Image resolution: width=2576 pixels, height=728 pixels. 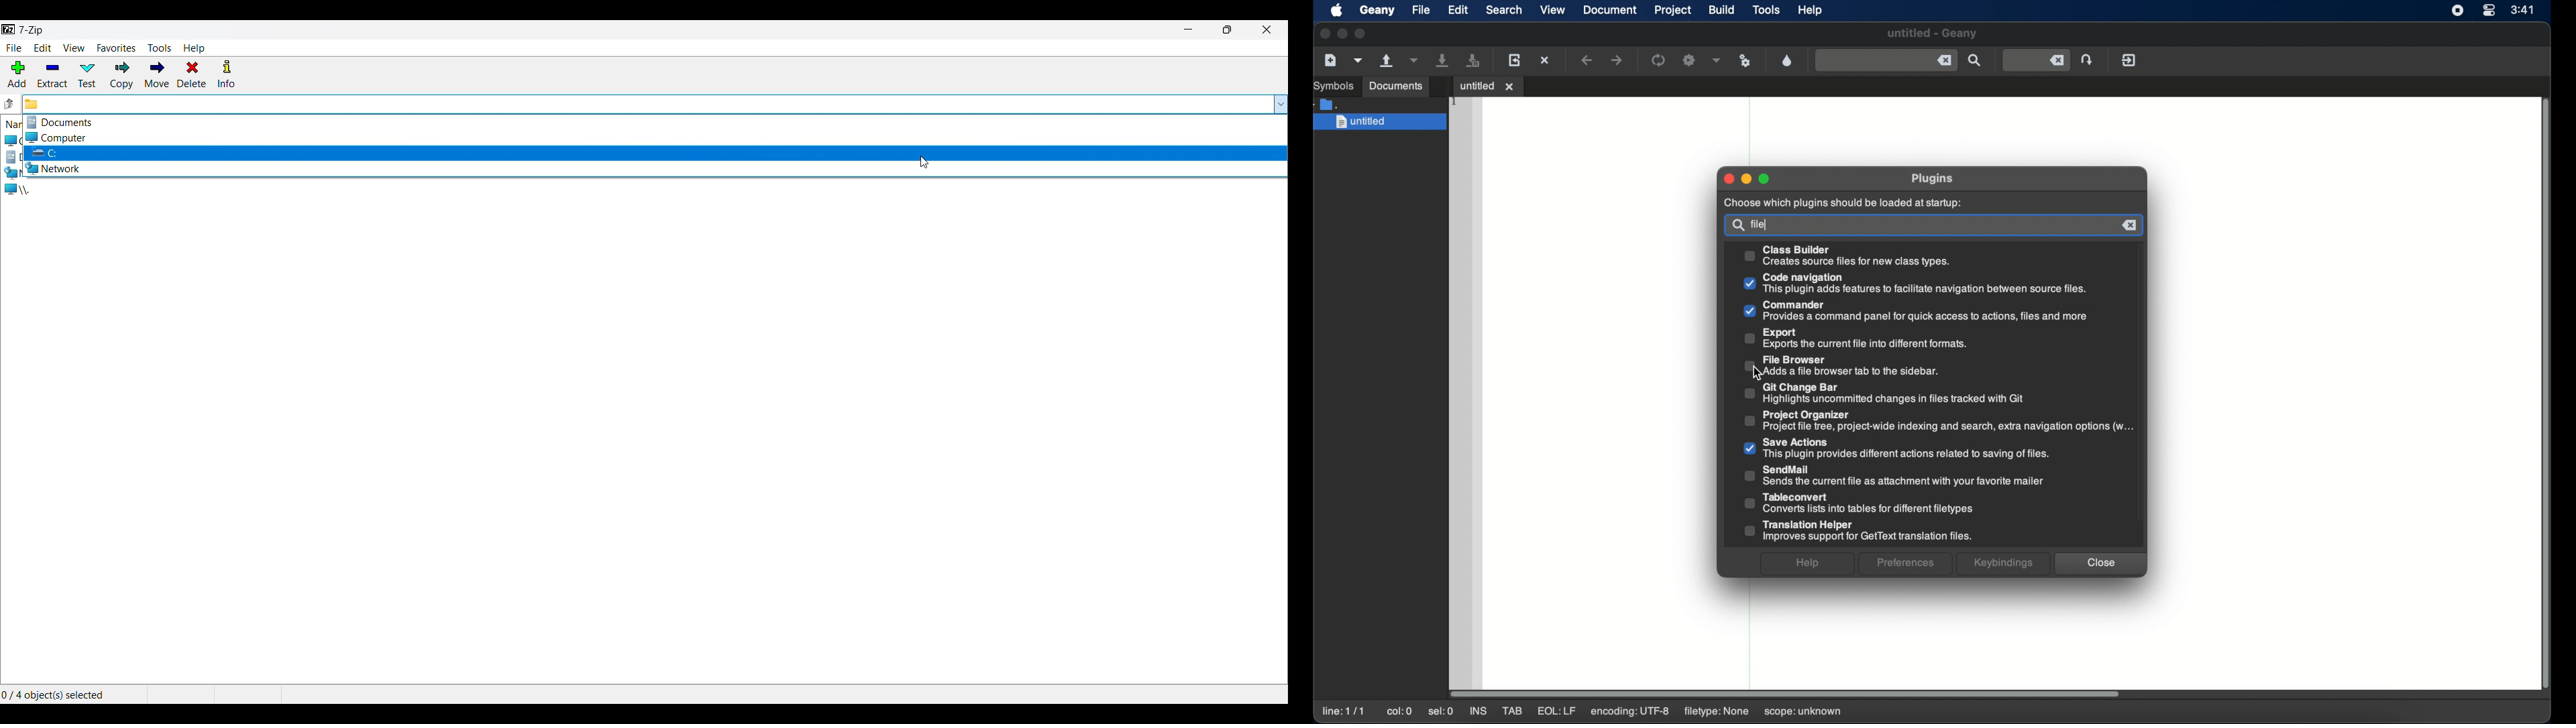 What do you see at coordinates (1930, 180) in the screenshot?
I see `` at bounding box center [1930, 180].